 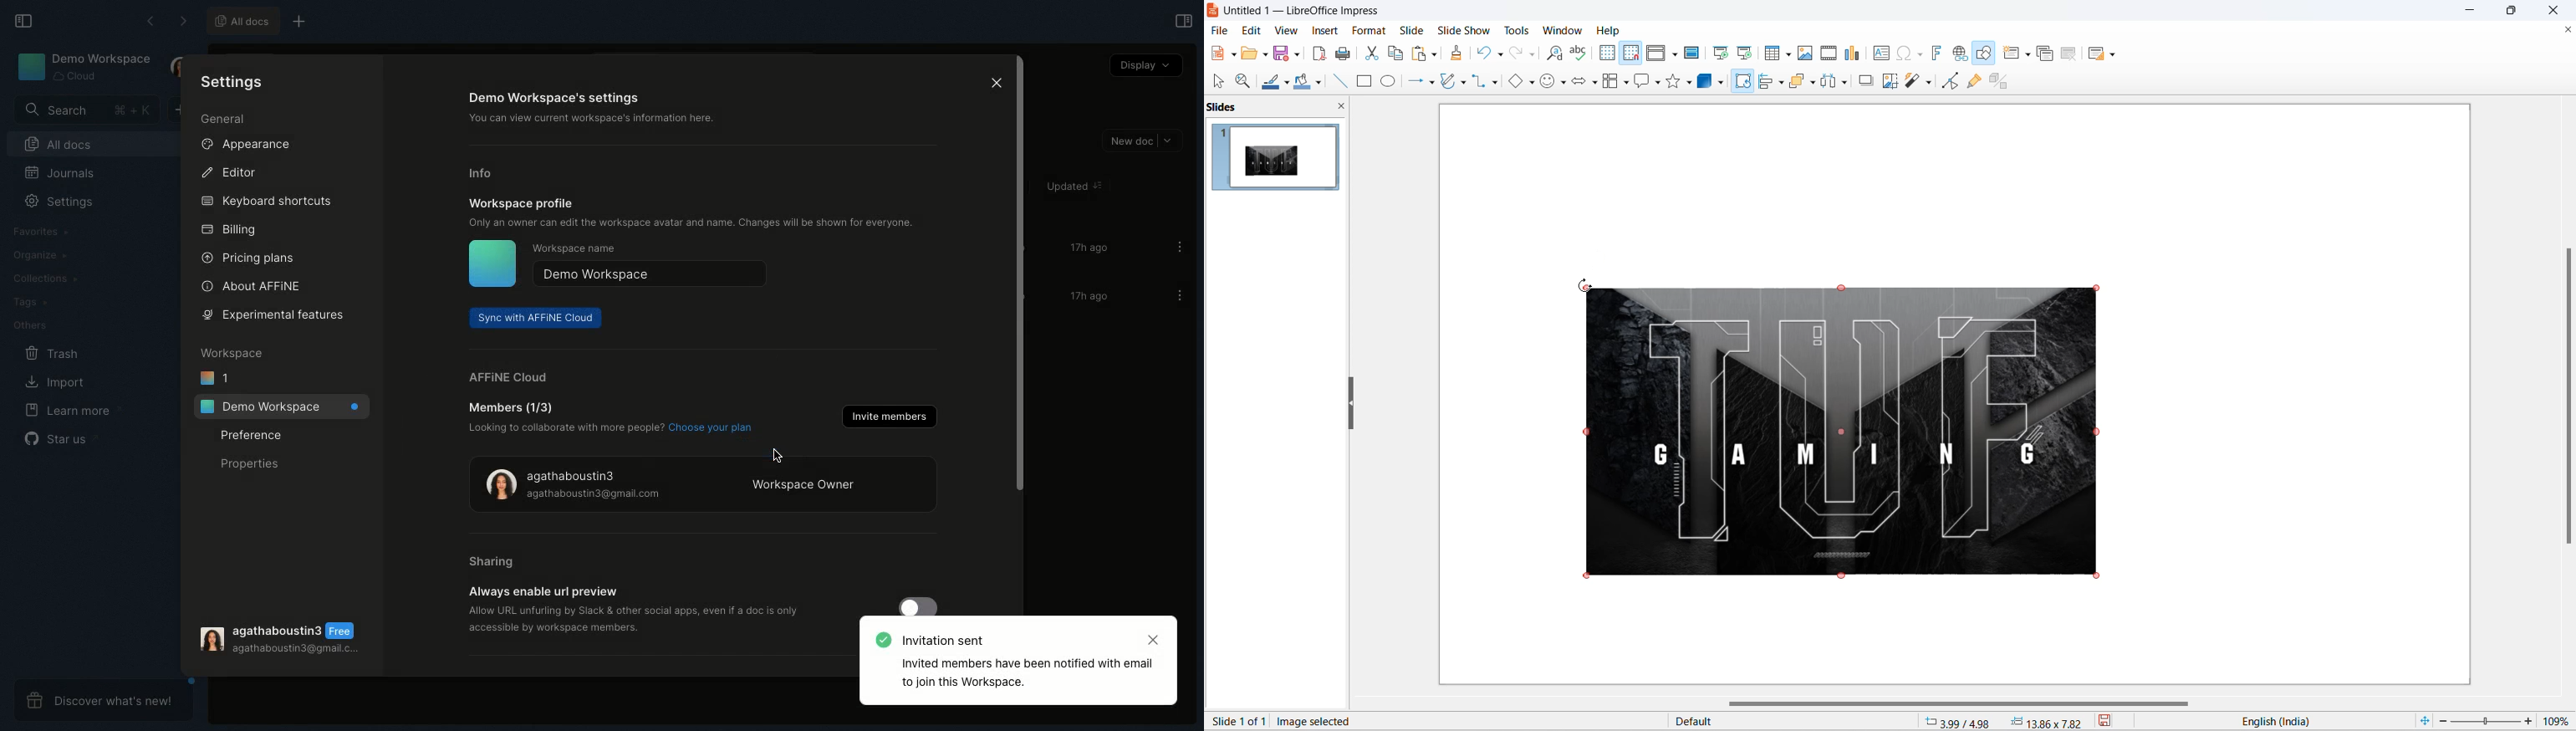 I want to click on new file, so click(x=1218, y=54).